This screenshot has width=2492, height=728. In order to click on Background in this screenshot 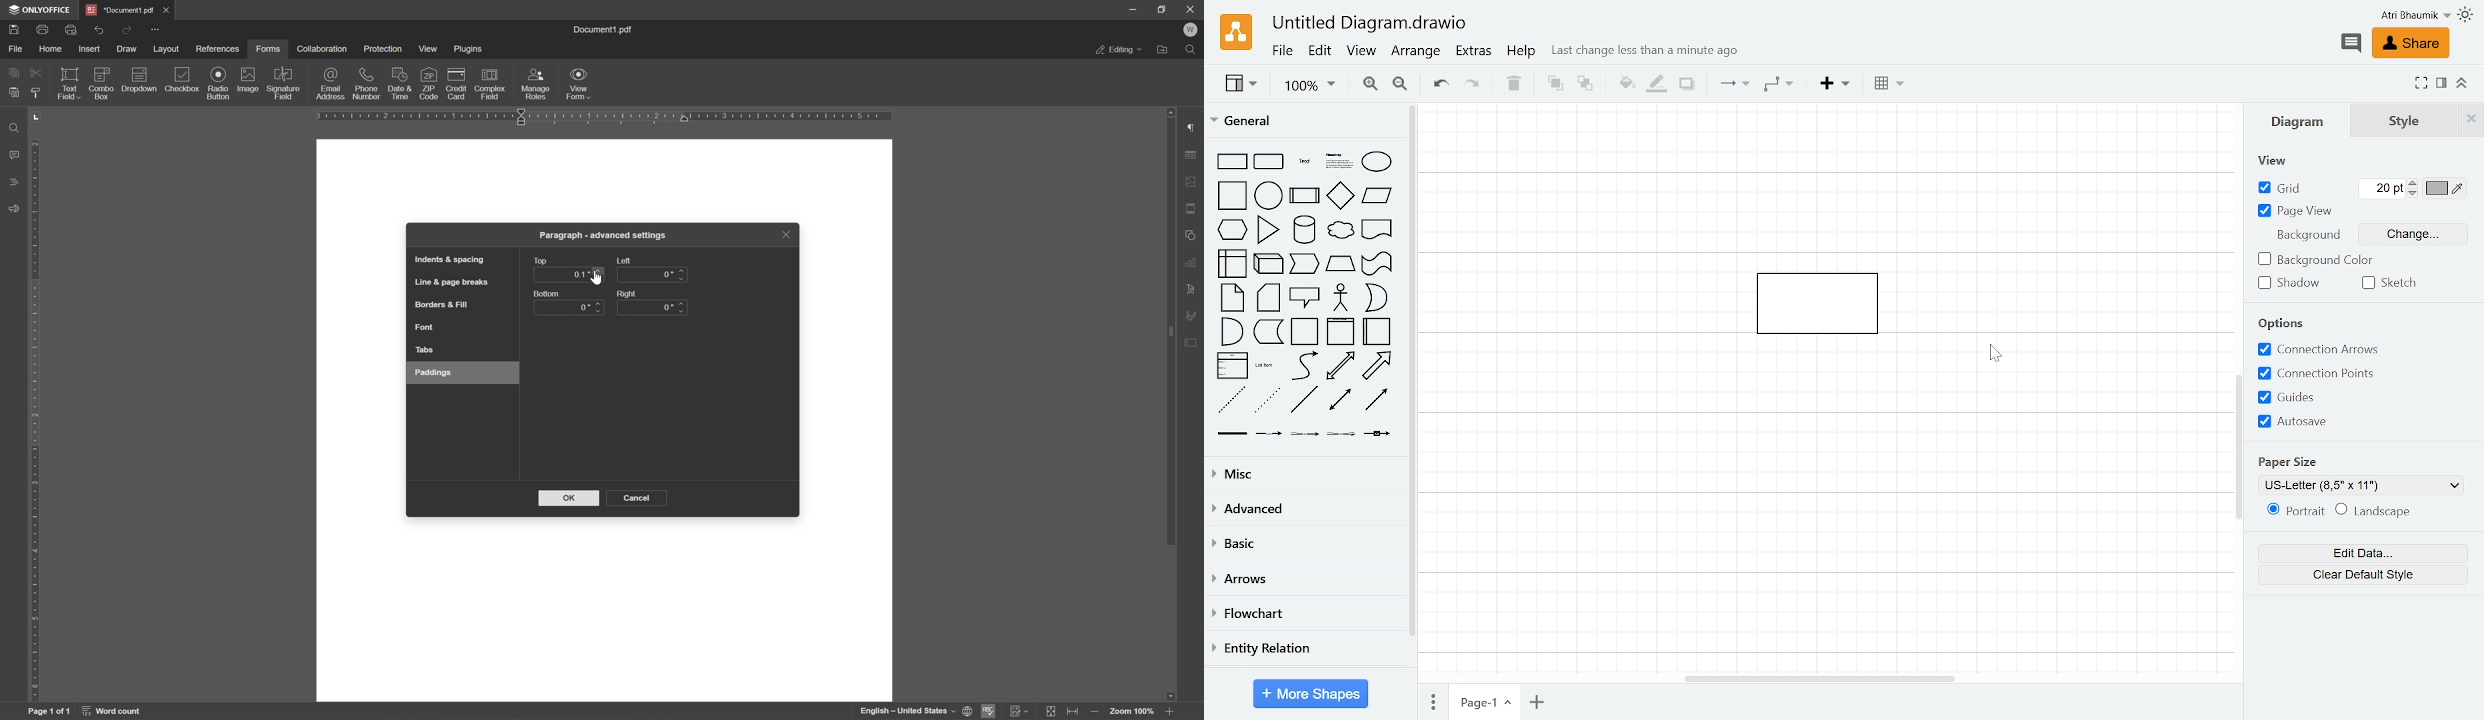, I will do `click(2307, 236)`.